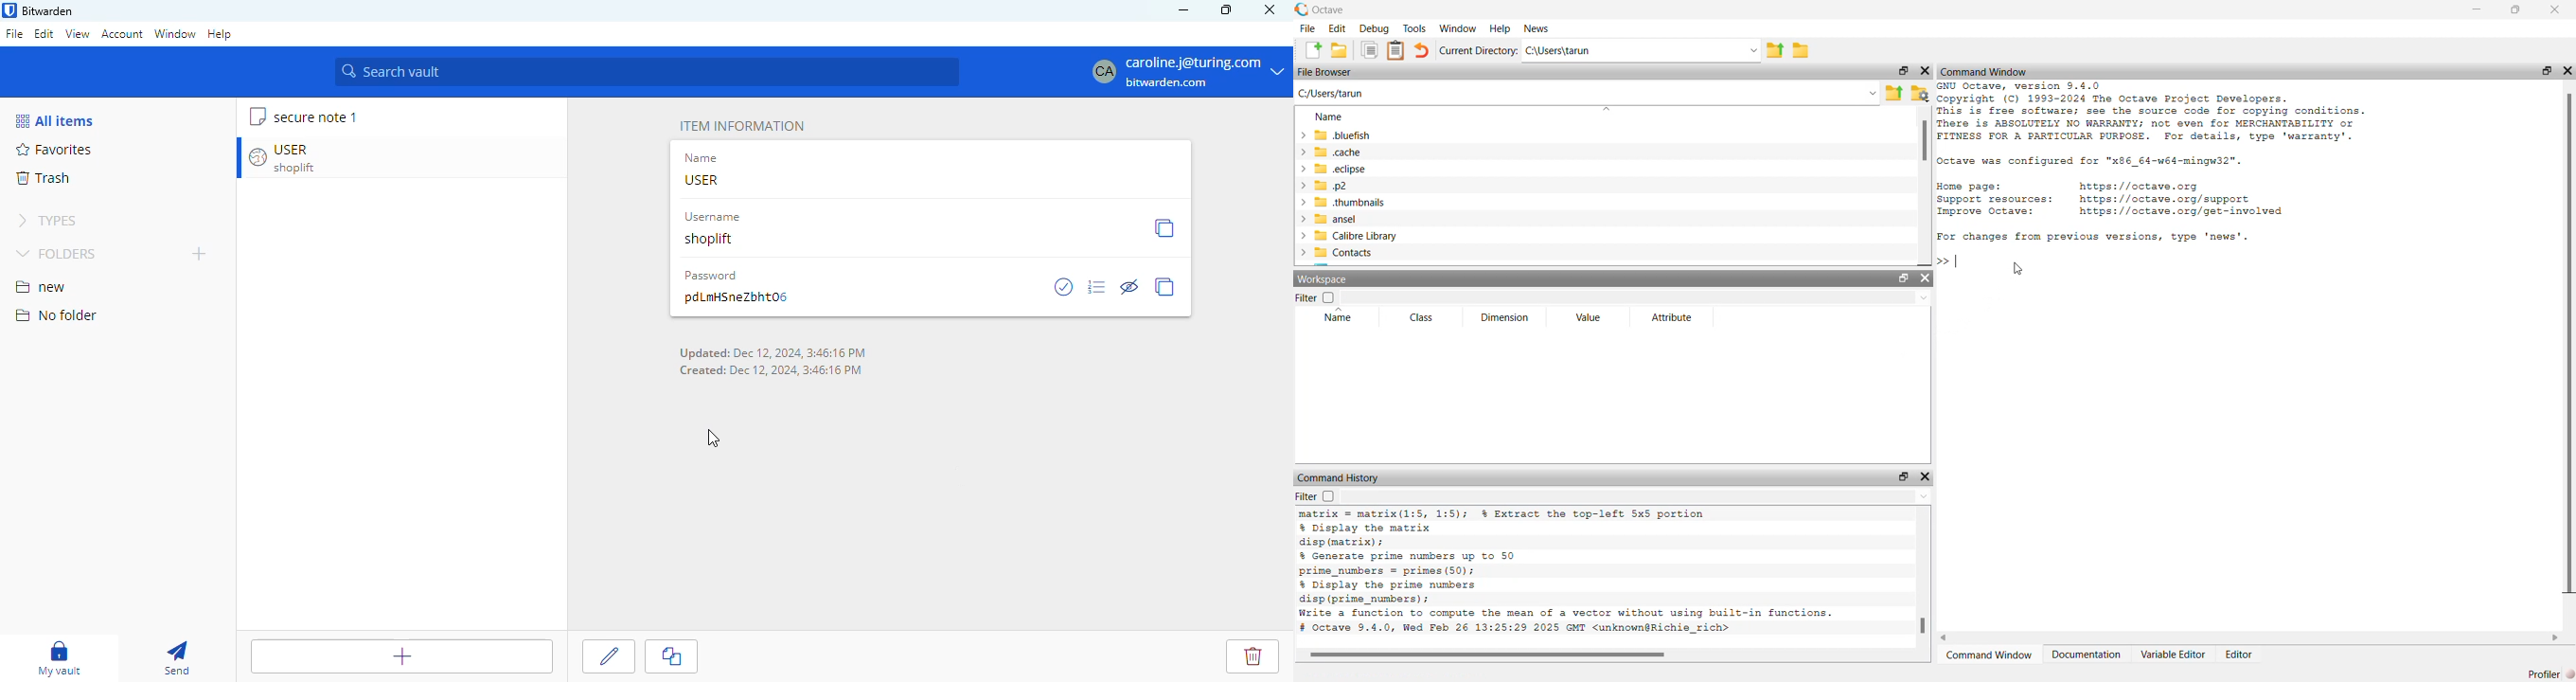  I want to click on filter, so click(1316, 496).